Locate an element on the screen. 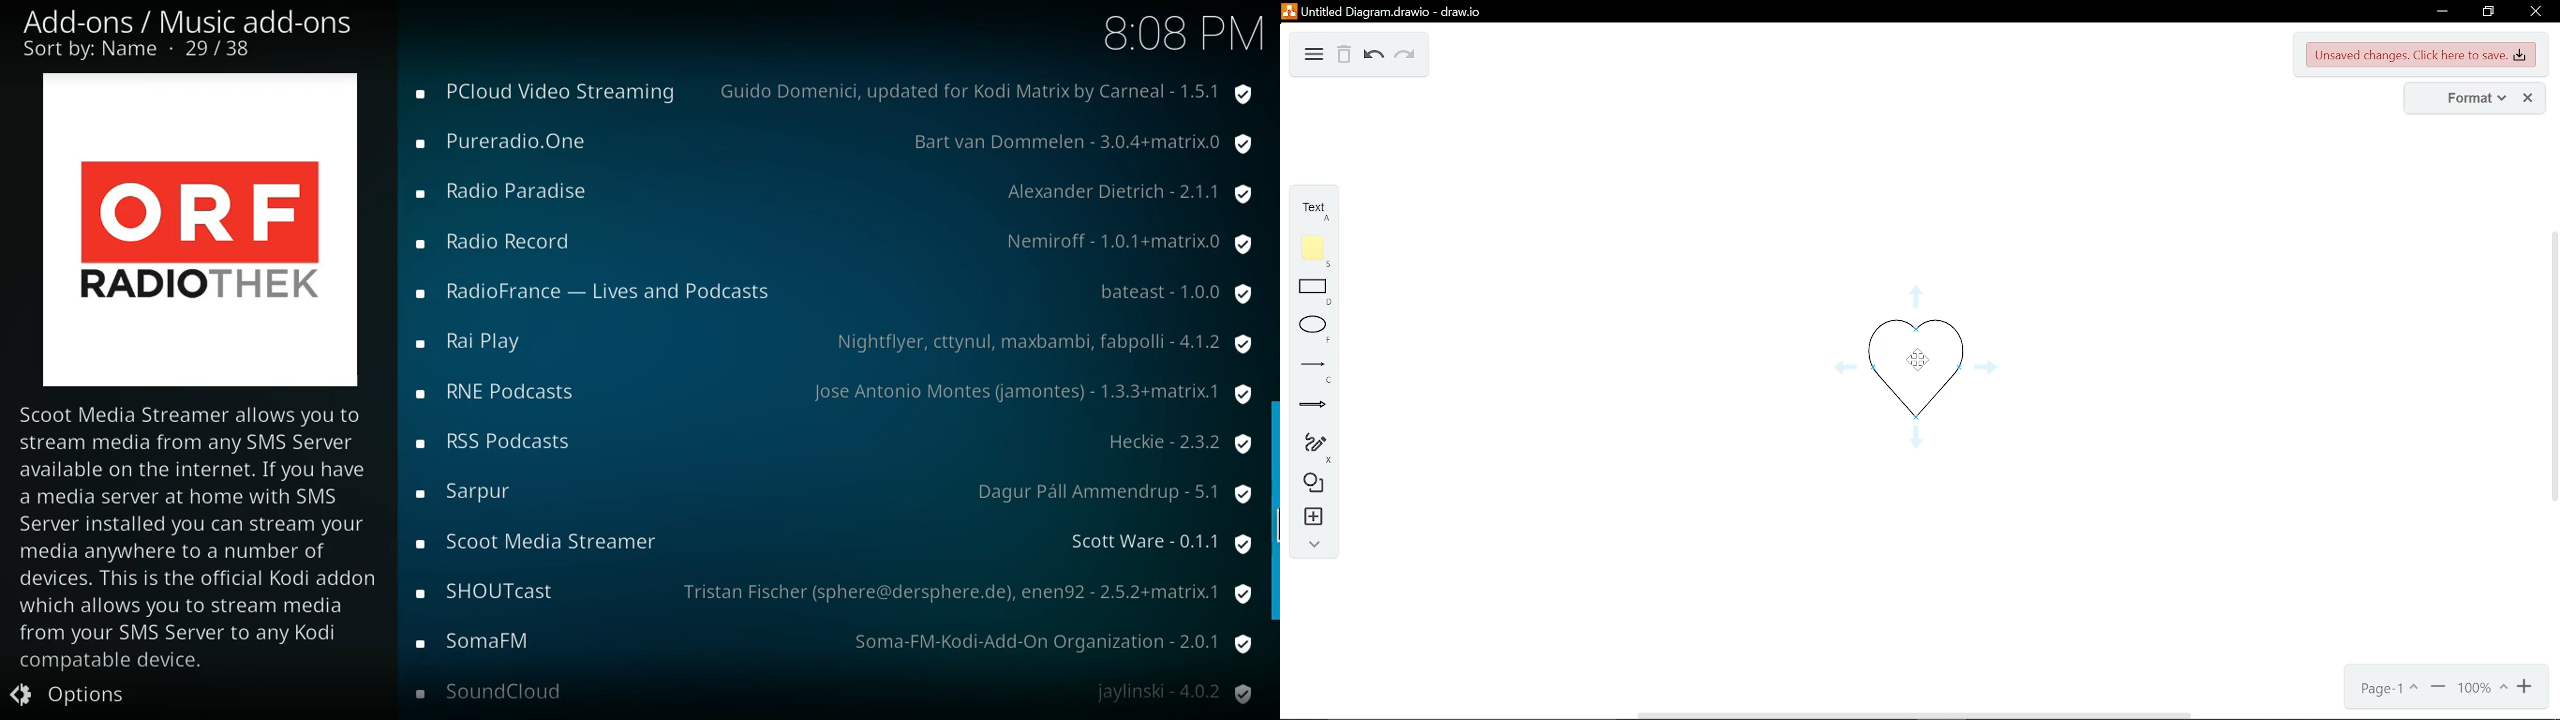  add-on is located at coordinates (485, 592).